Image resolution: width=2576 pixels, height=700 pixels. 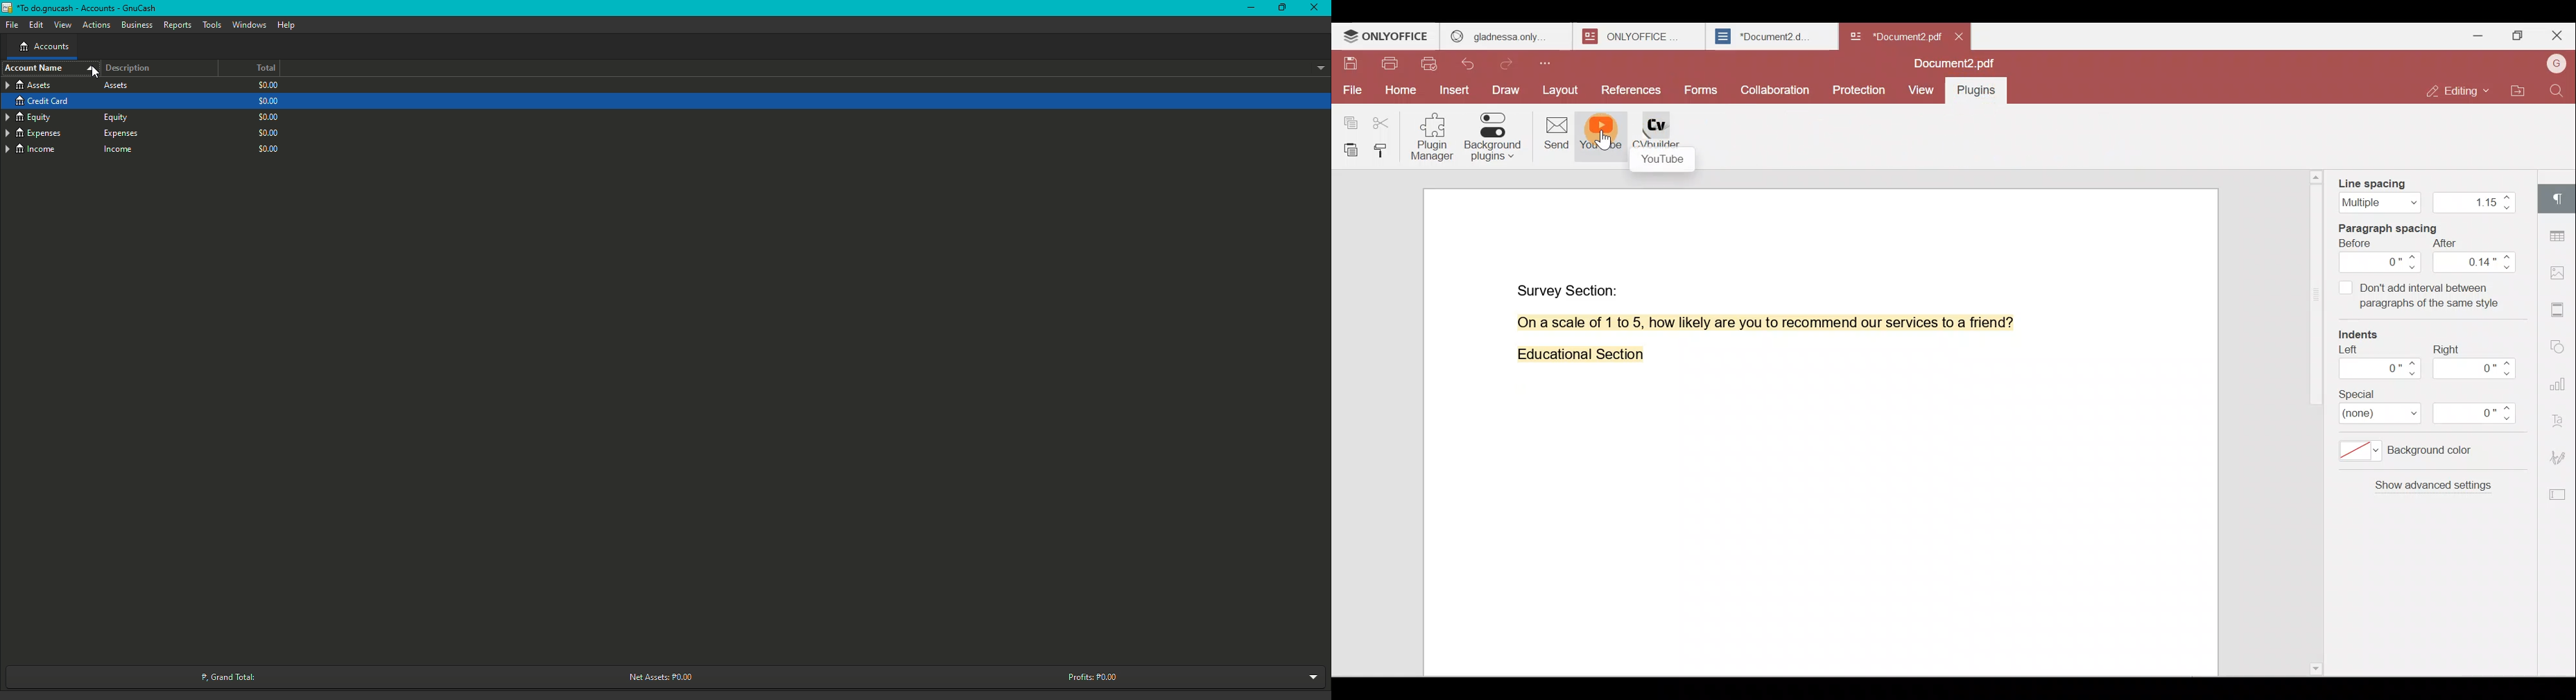 I want to click on close, so click(x=1959, y=36).